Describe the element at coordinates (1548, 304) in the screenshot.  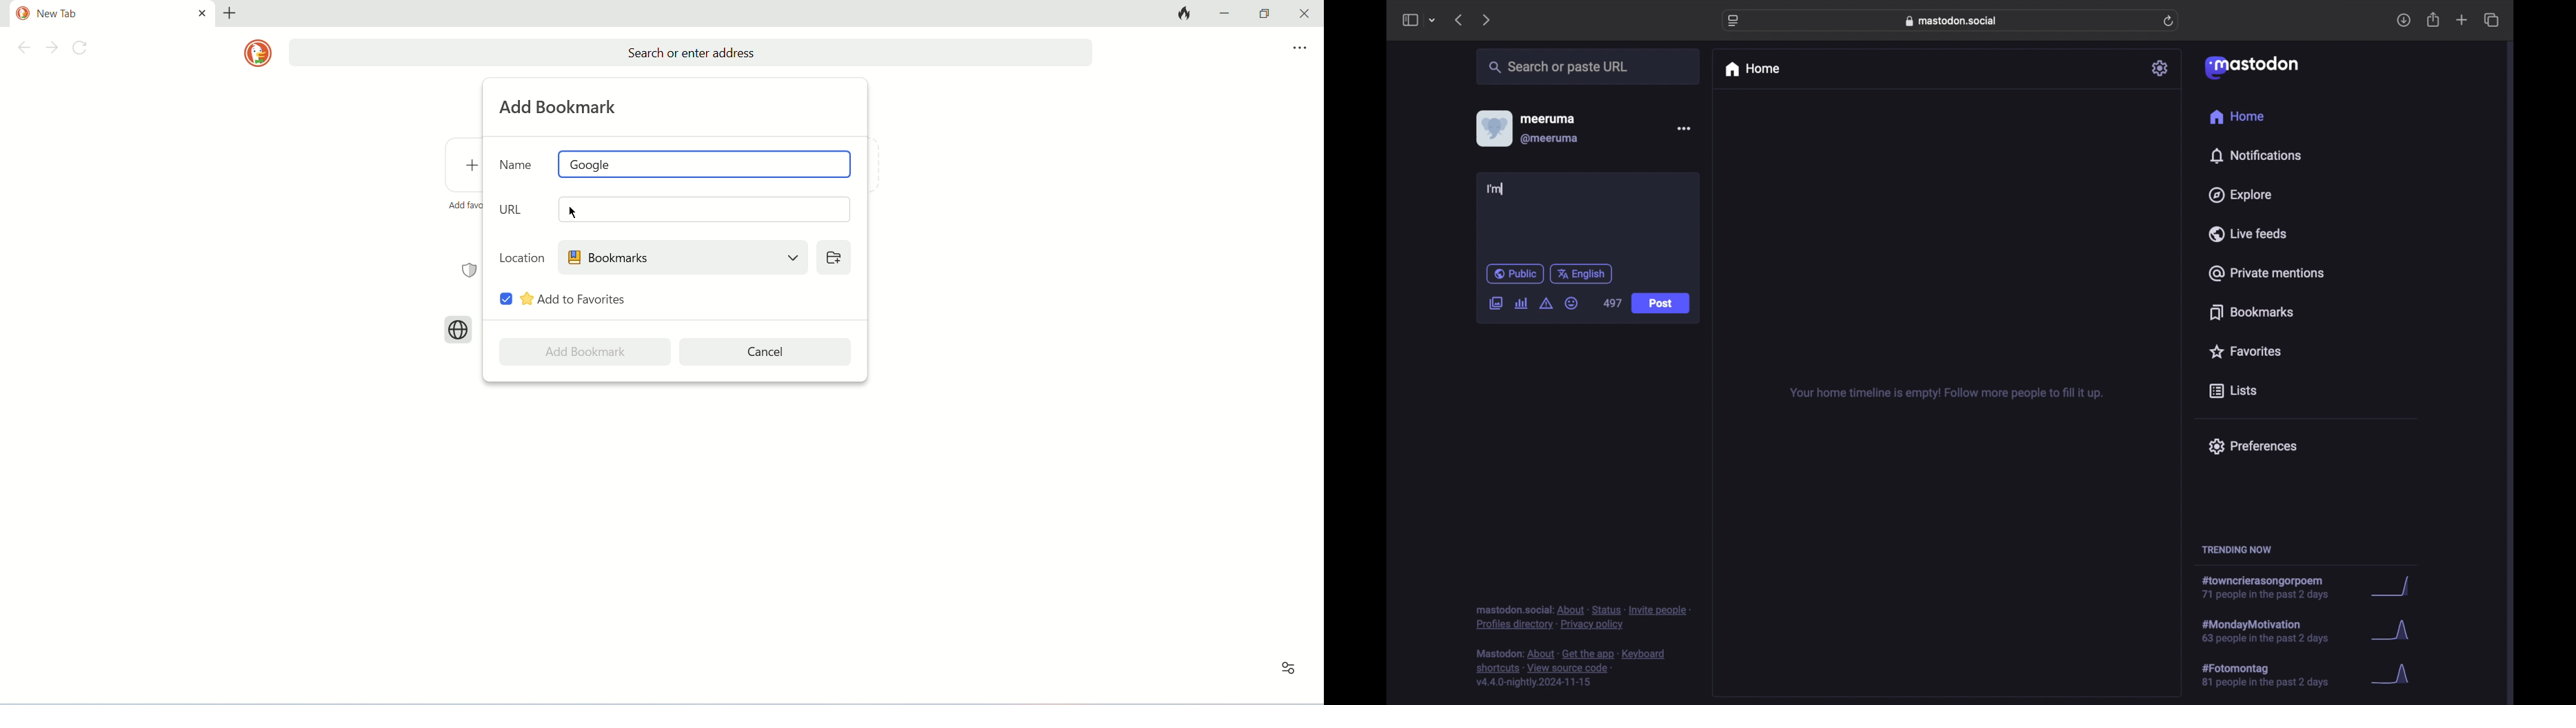
I see `add content warning` at that location.